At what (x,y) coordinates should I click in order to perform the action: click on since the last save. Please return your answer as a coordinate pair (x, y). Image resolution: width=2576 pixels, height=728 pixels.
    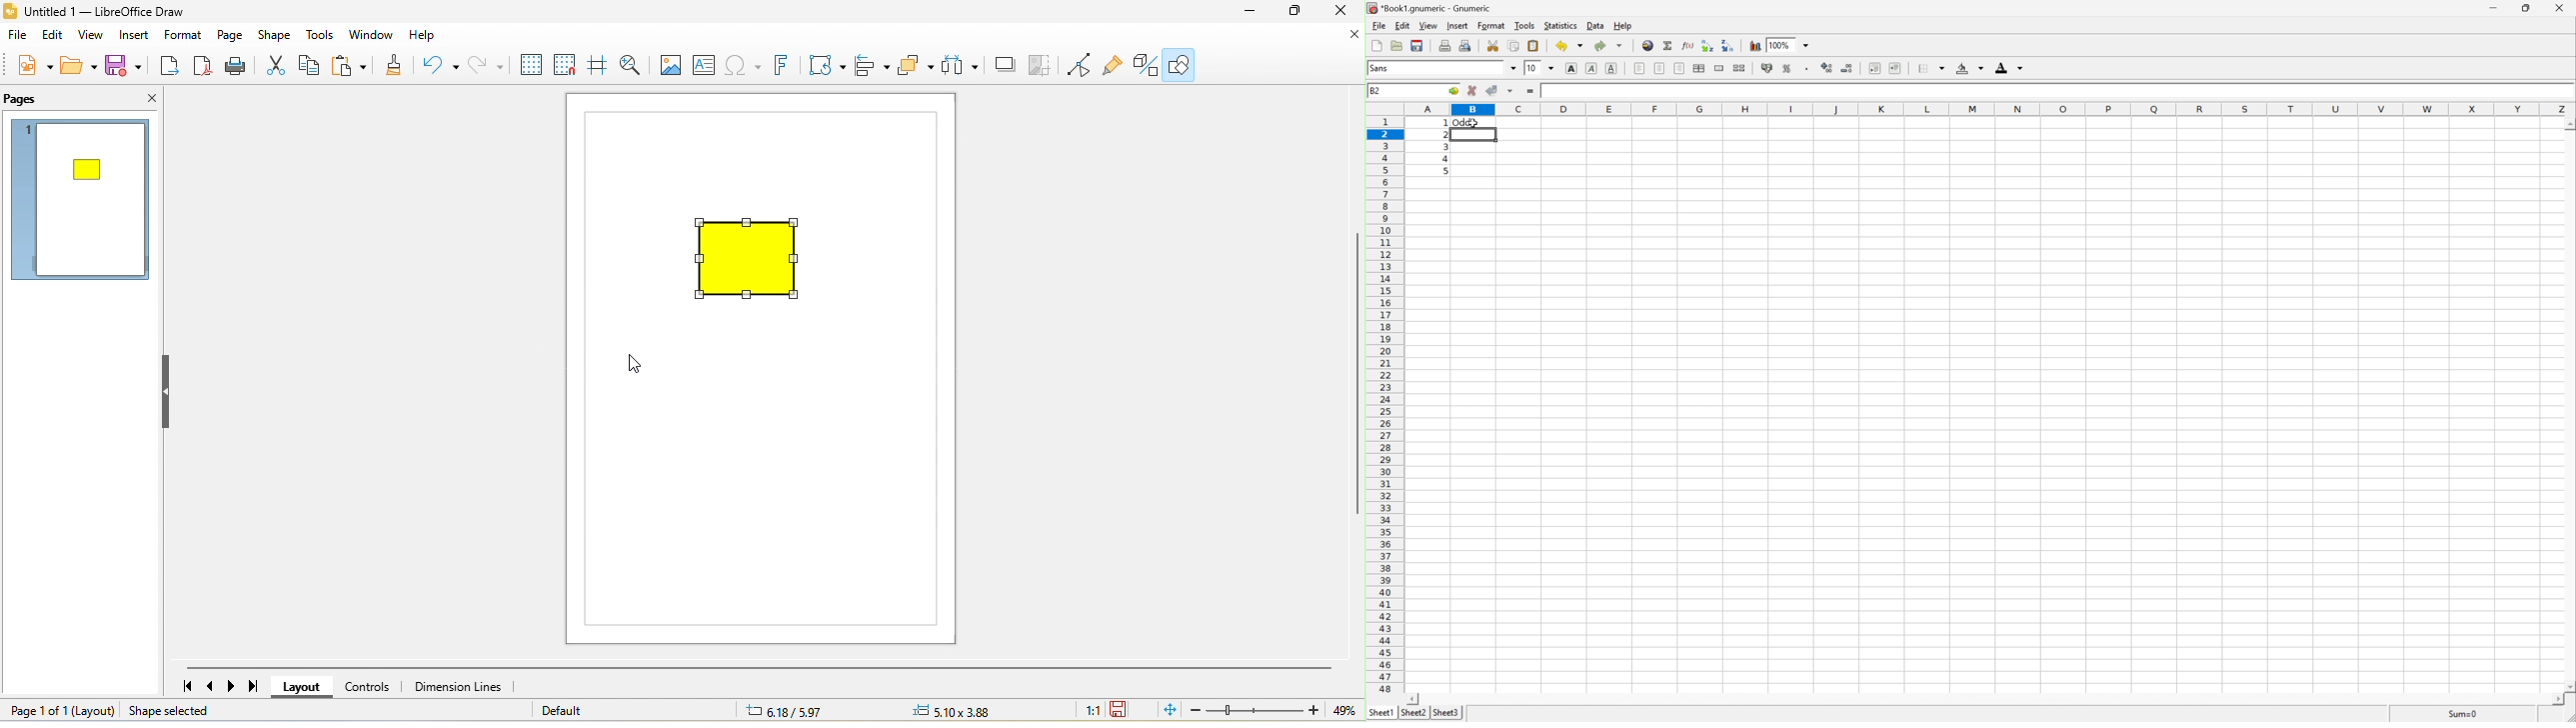
    Looking at the image, I should click on (1123, 710).